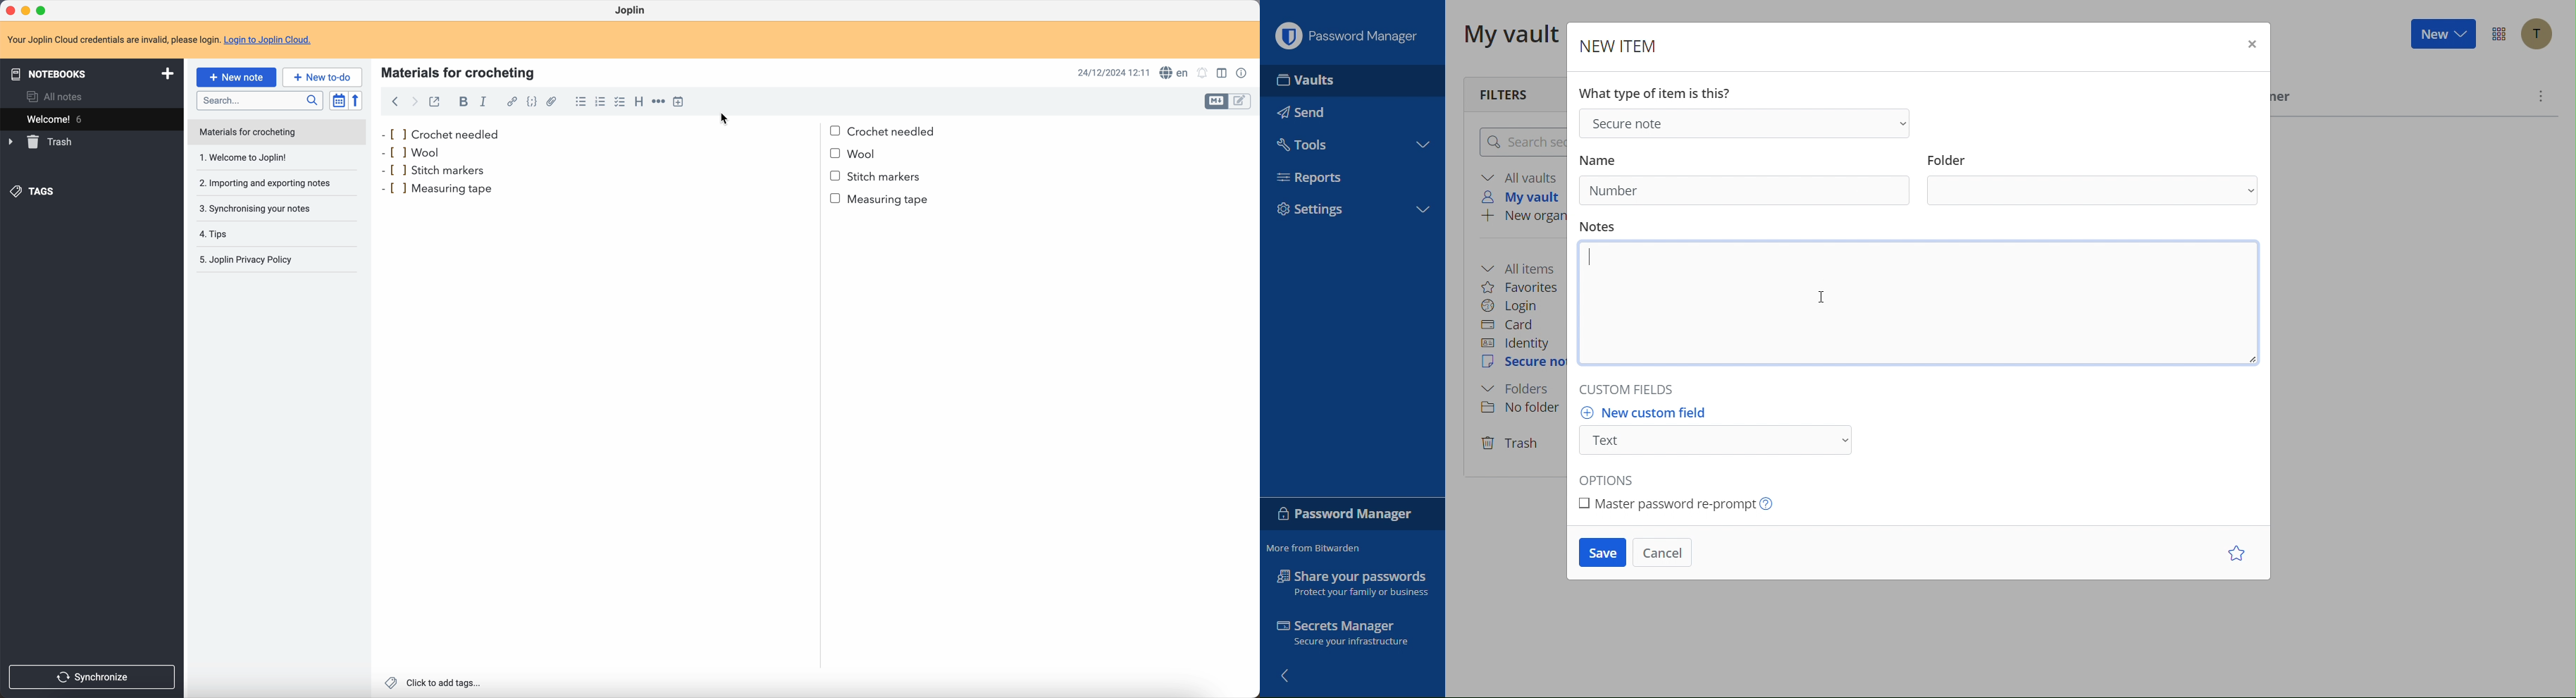 The image size is (2576, 700). What do you see at coordinates (395, 103) in the screenshot?
I see `back` at bounding box center [395, 103].